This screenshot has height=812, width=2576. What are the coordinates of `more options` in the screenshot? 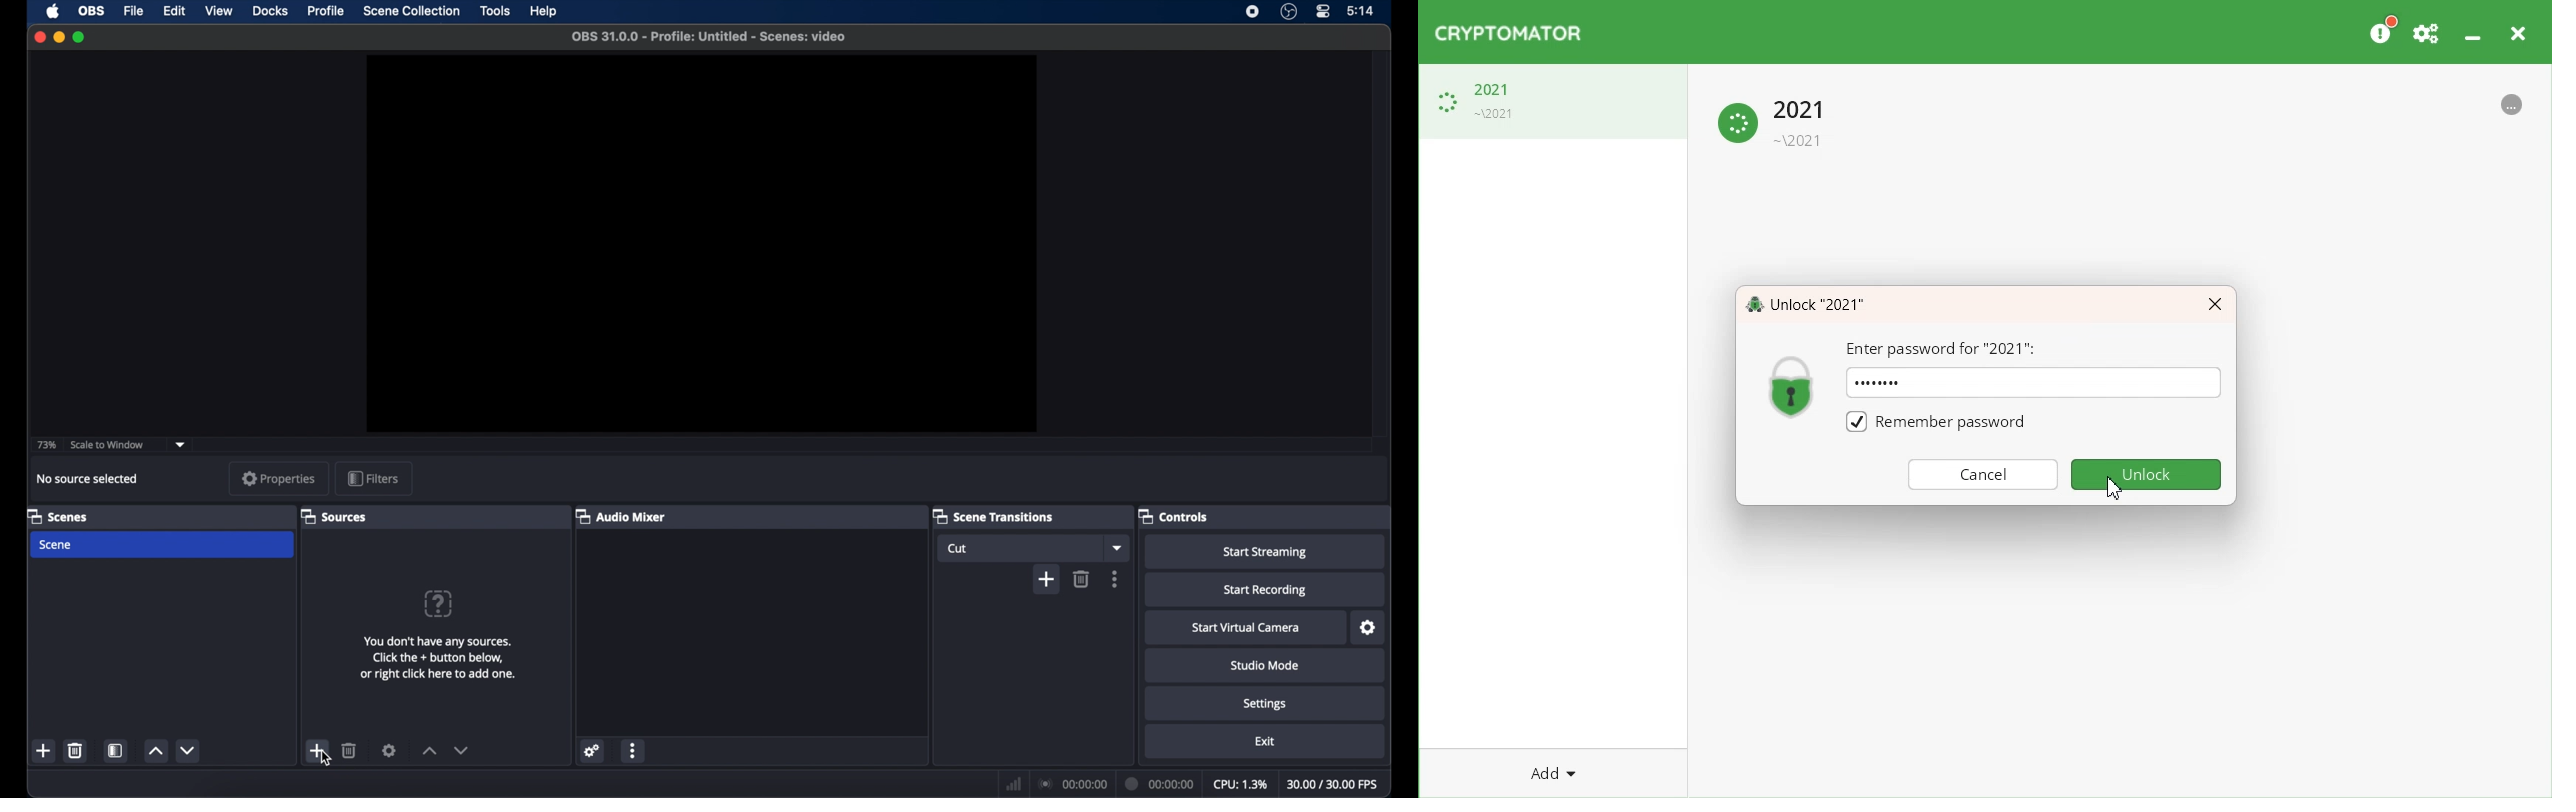 It's located at (635, 751).